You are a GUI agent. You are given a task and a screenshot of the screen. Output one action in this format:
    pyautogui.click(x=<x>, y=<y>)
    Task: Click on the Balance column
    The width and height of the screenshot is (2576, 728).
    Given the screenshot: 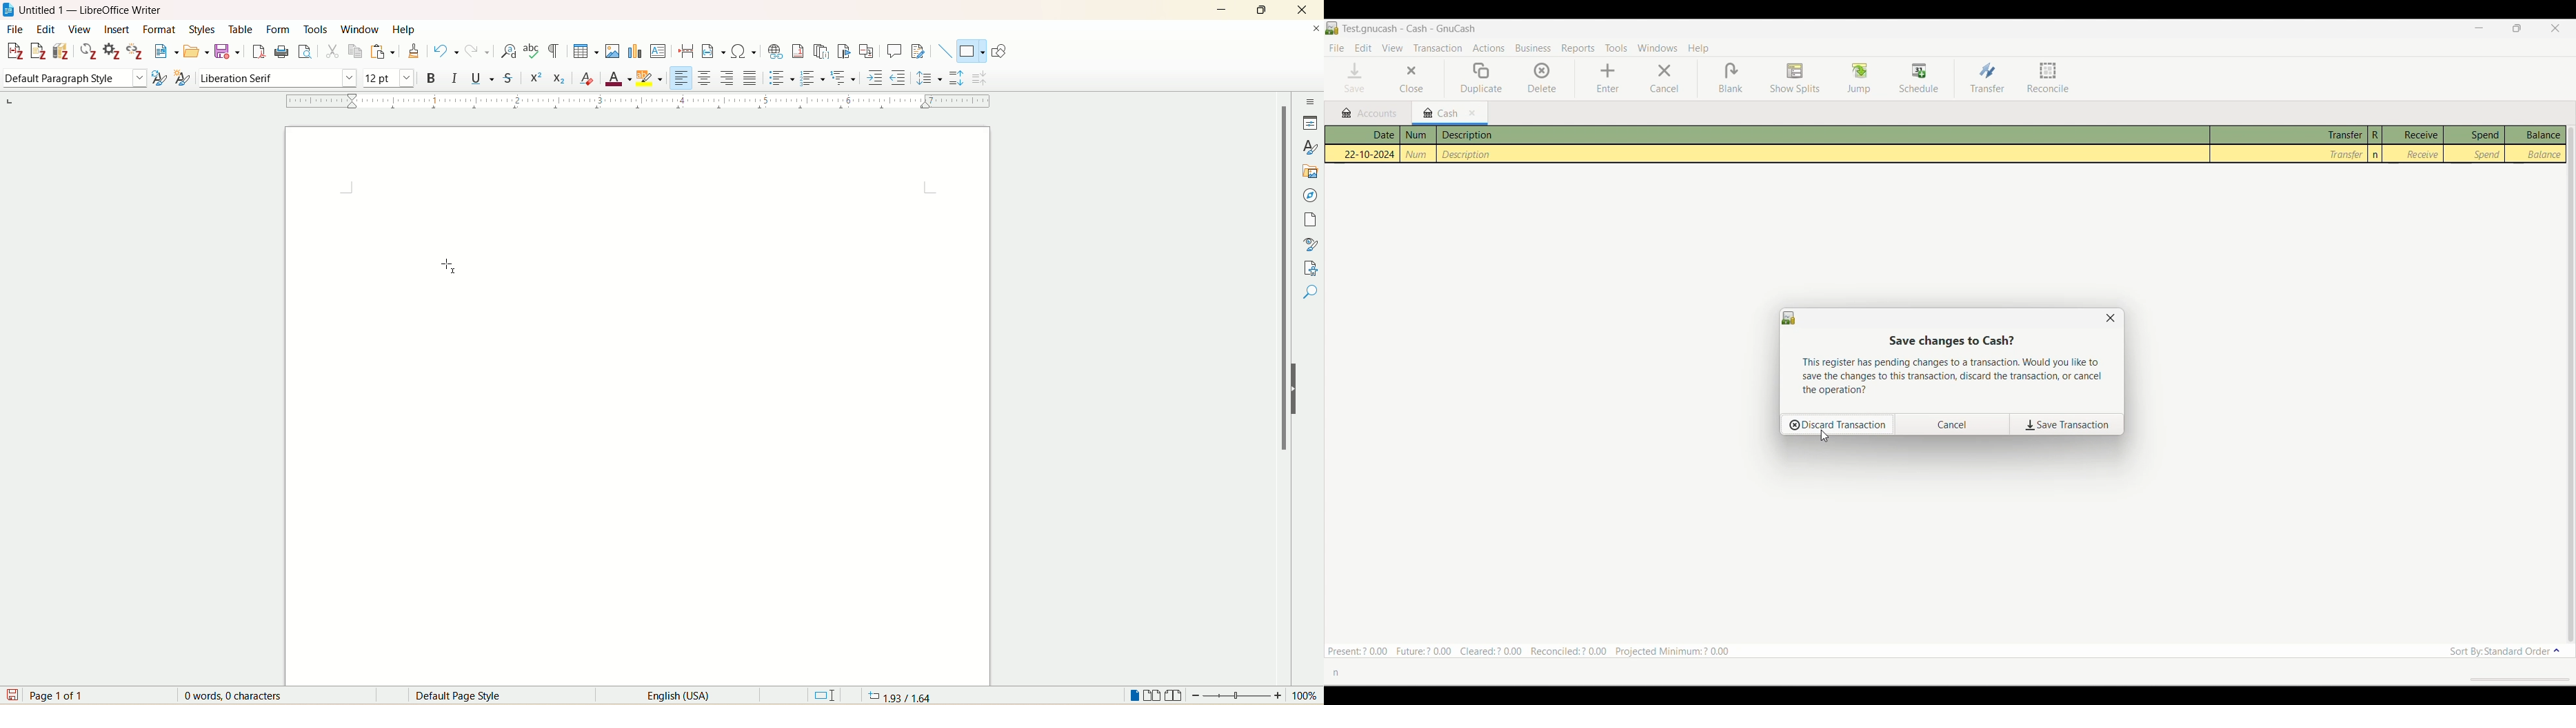 What is the action you would take?
    pyautogui.click(x=2534, y=145)
    